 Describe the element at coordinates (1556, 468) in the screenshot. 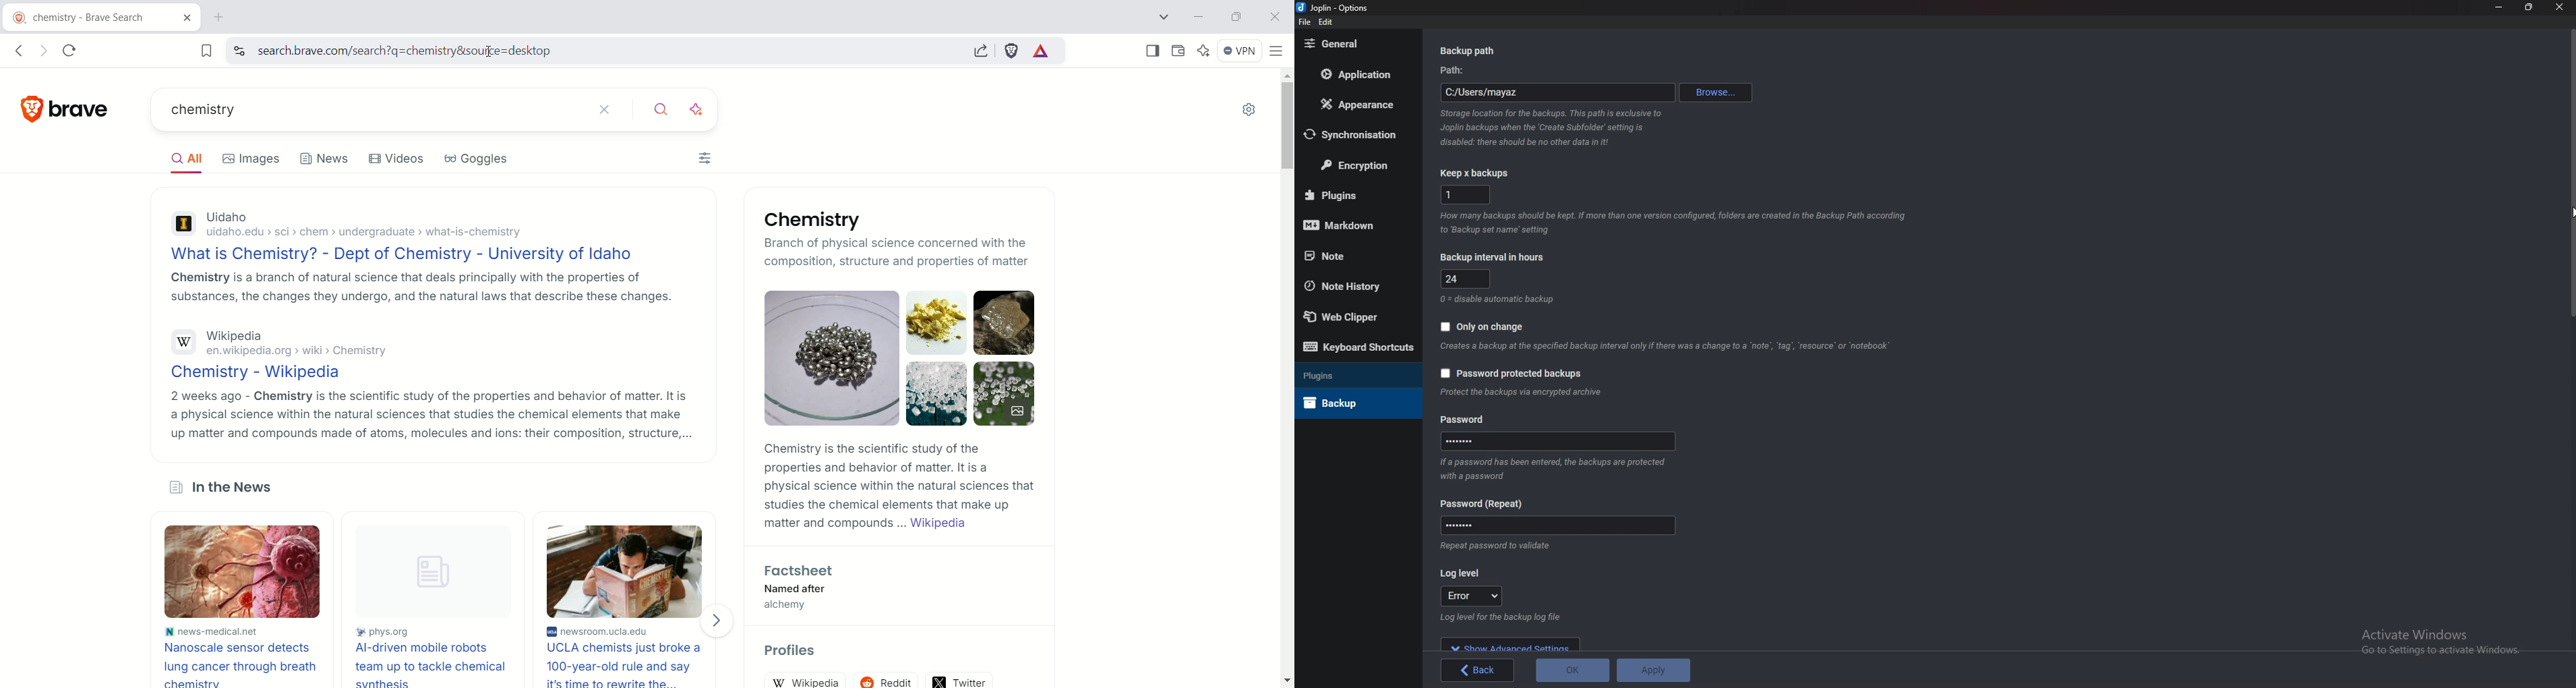

I see `Info` at that location.